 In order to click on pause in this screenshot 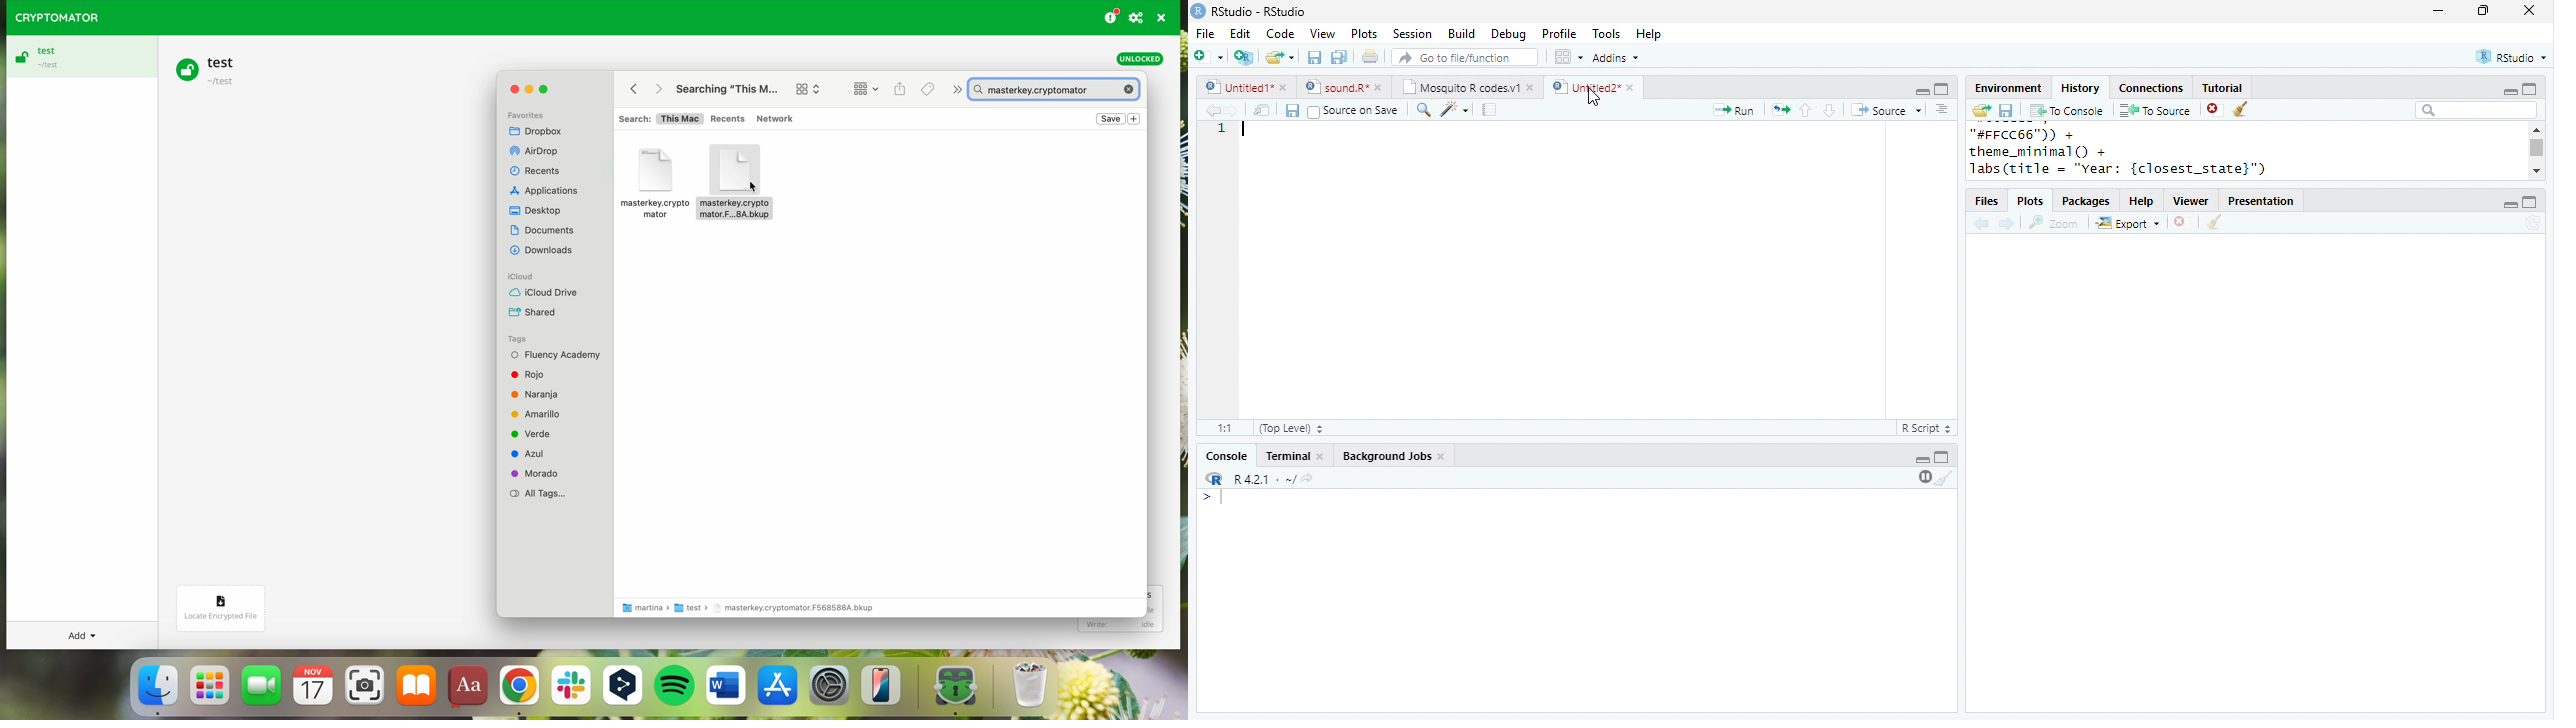, I will do `click(1923, 478)`.